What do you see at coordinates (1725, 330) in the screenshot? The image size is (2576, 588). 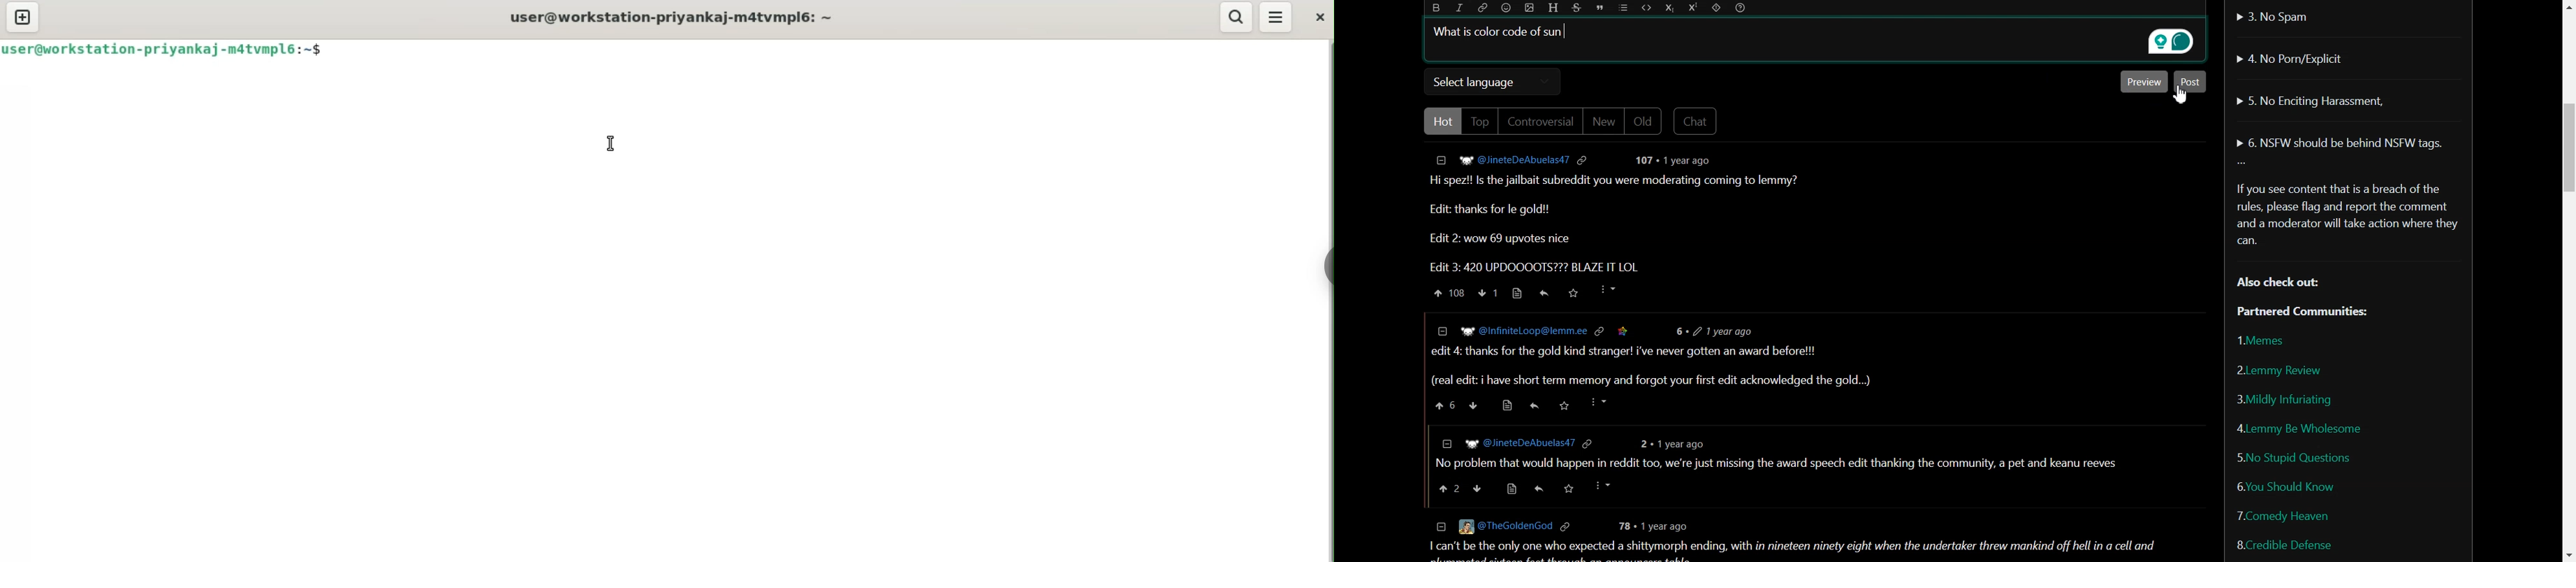 I see `6+ 2 1vear ago` at bounding box center [1725, 330].